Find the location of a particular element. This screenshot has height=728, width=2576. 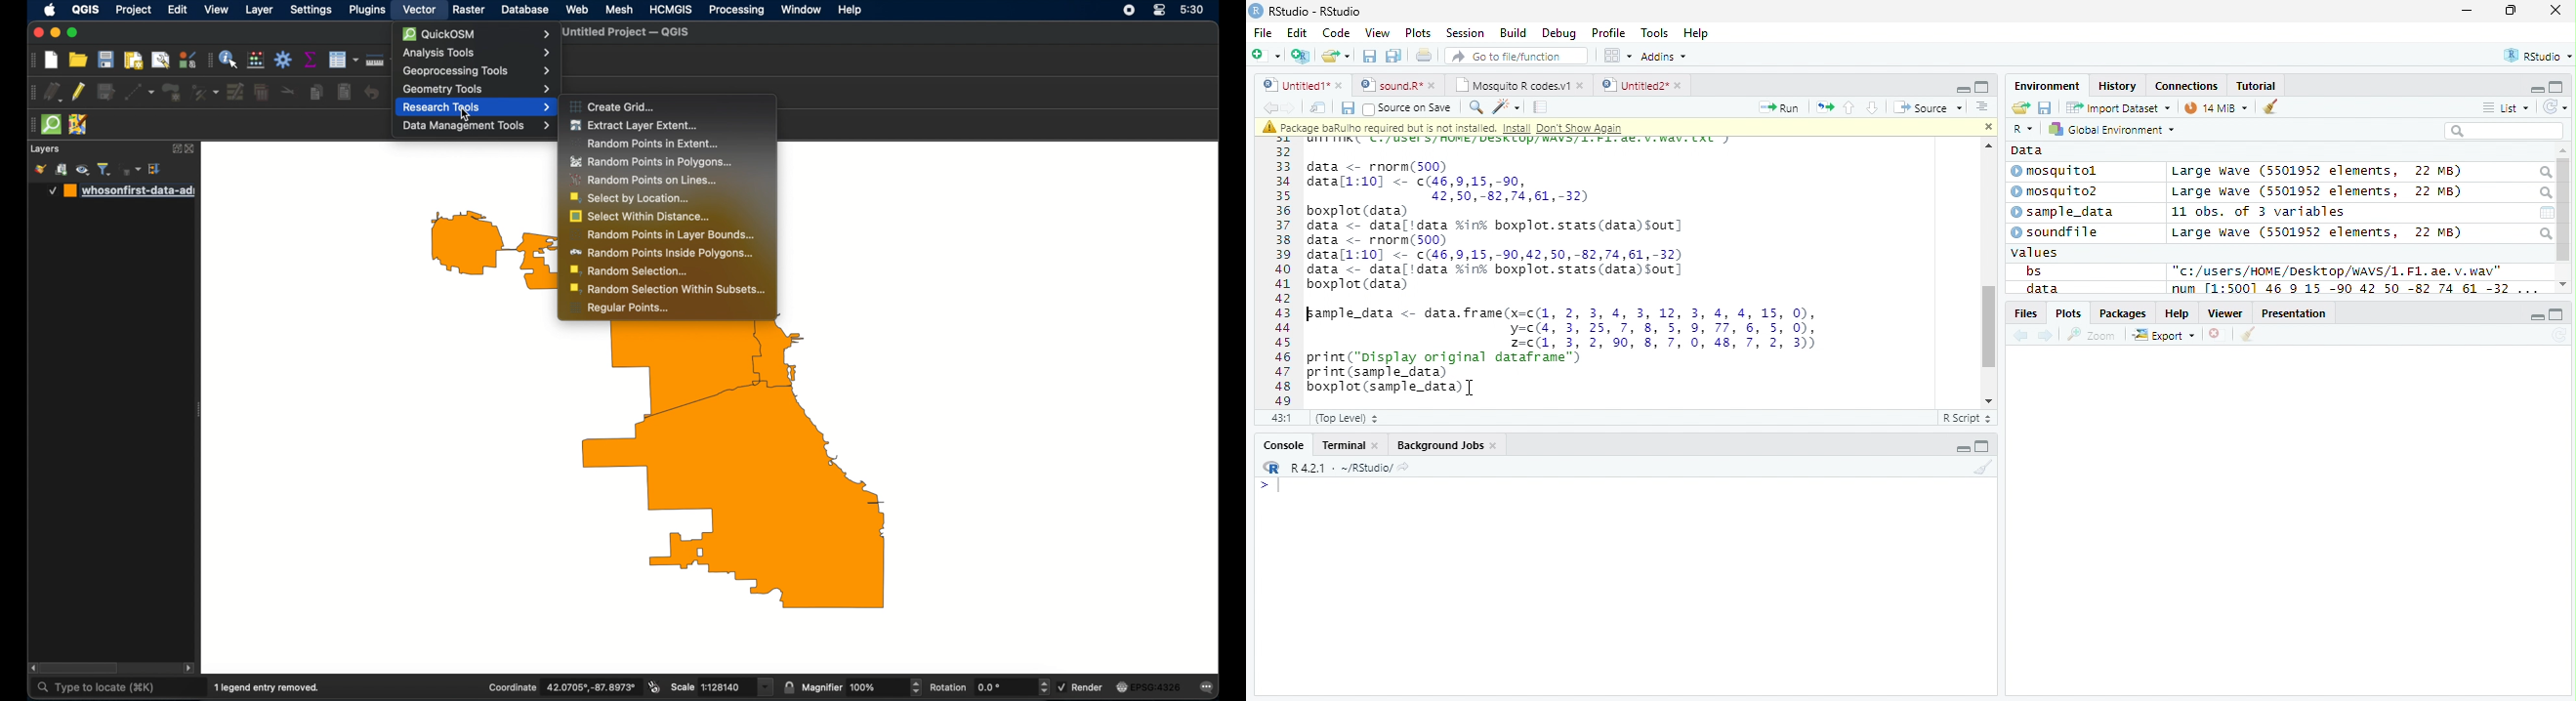

bs is located at coordinates (2033, 270).